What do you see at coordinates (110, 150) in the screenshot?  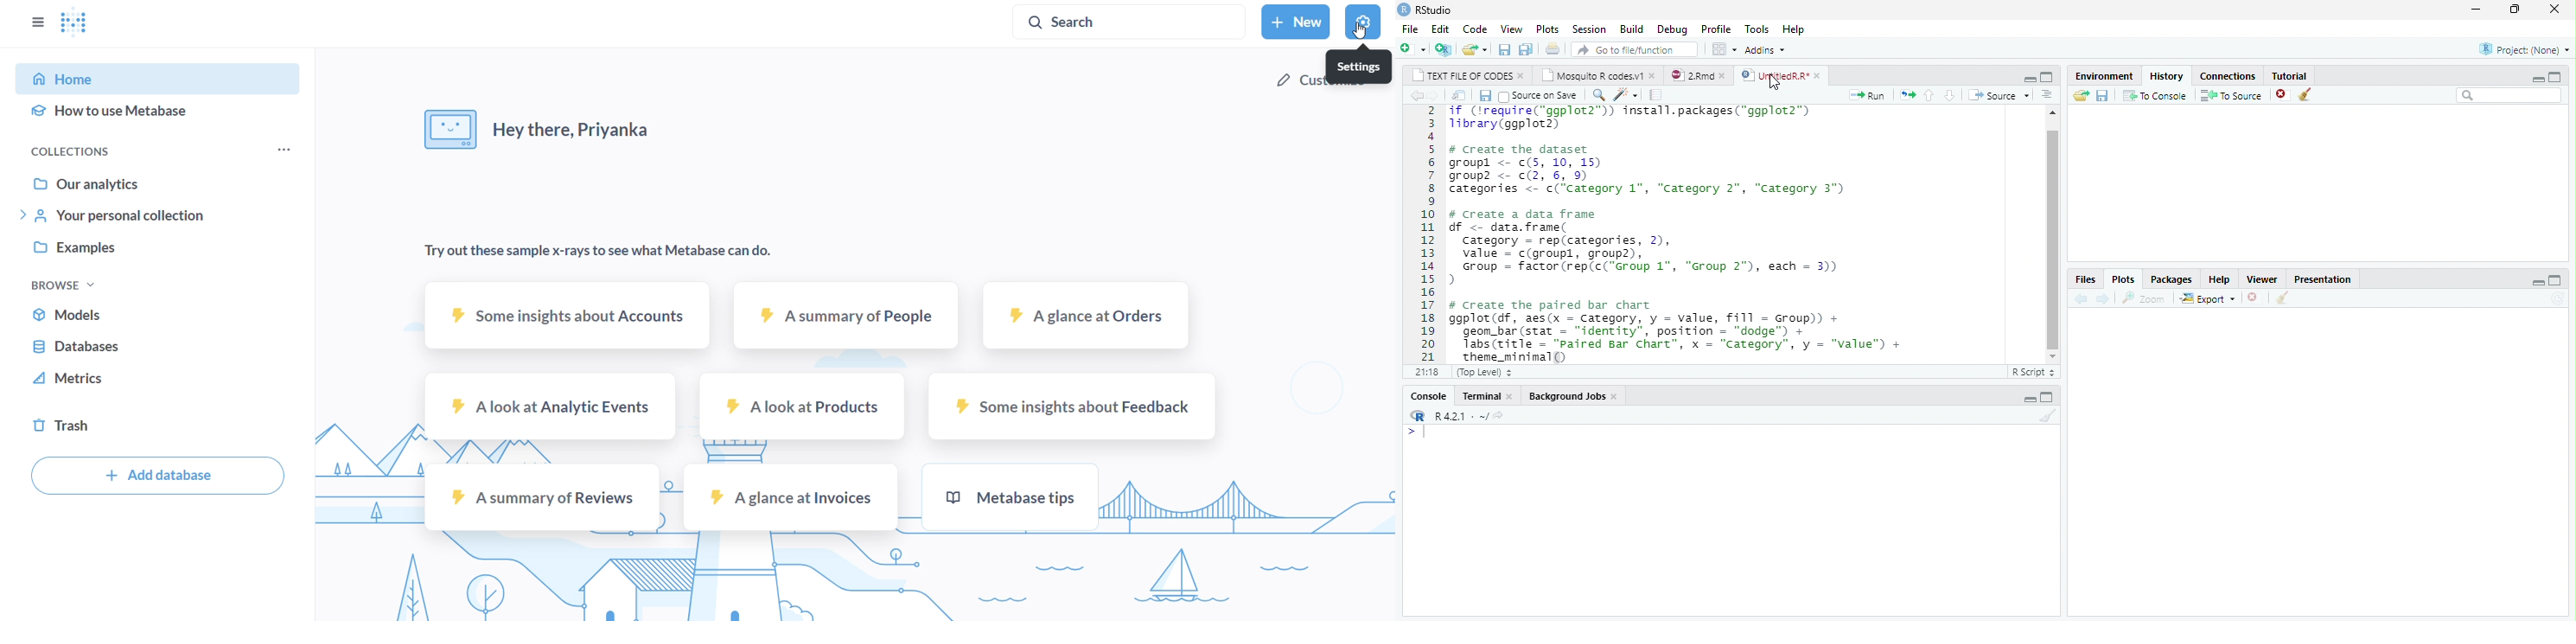 I see `collections` at bounding box center [110, 150].